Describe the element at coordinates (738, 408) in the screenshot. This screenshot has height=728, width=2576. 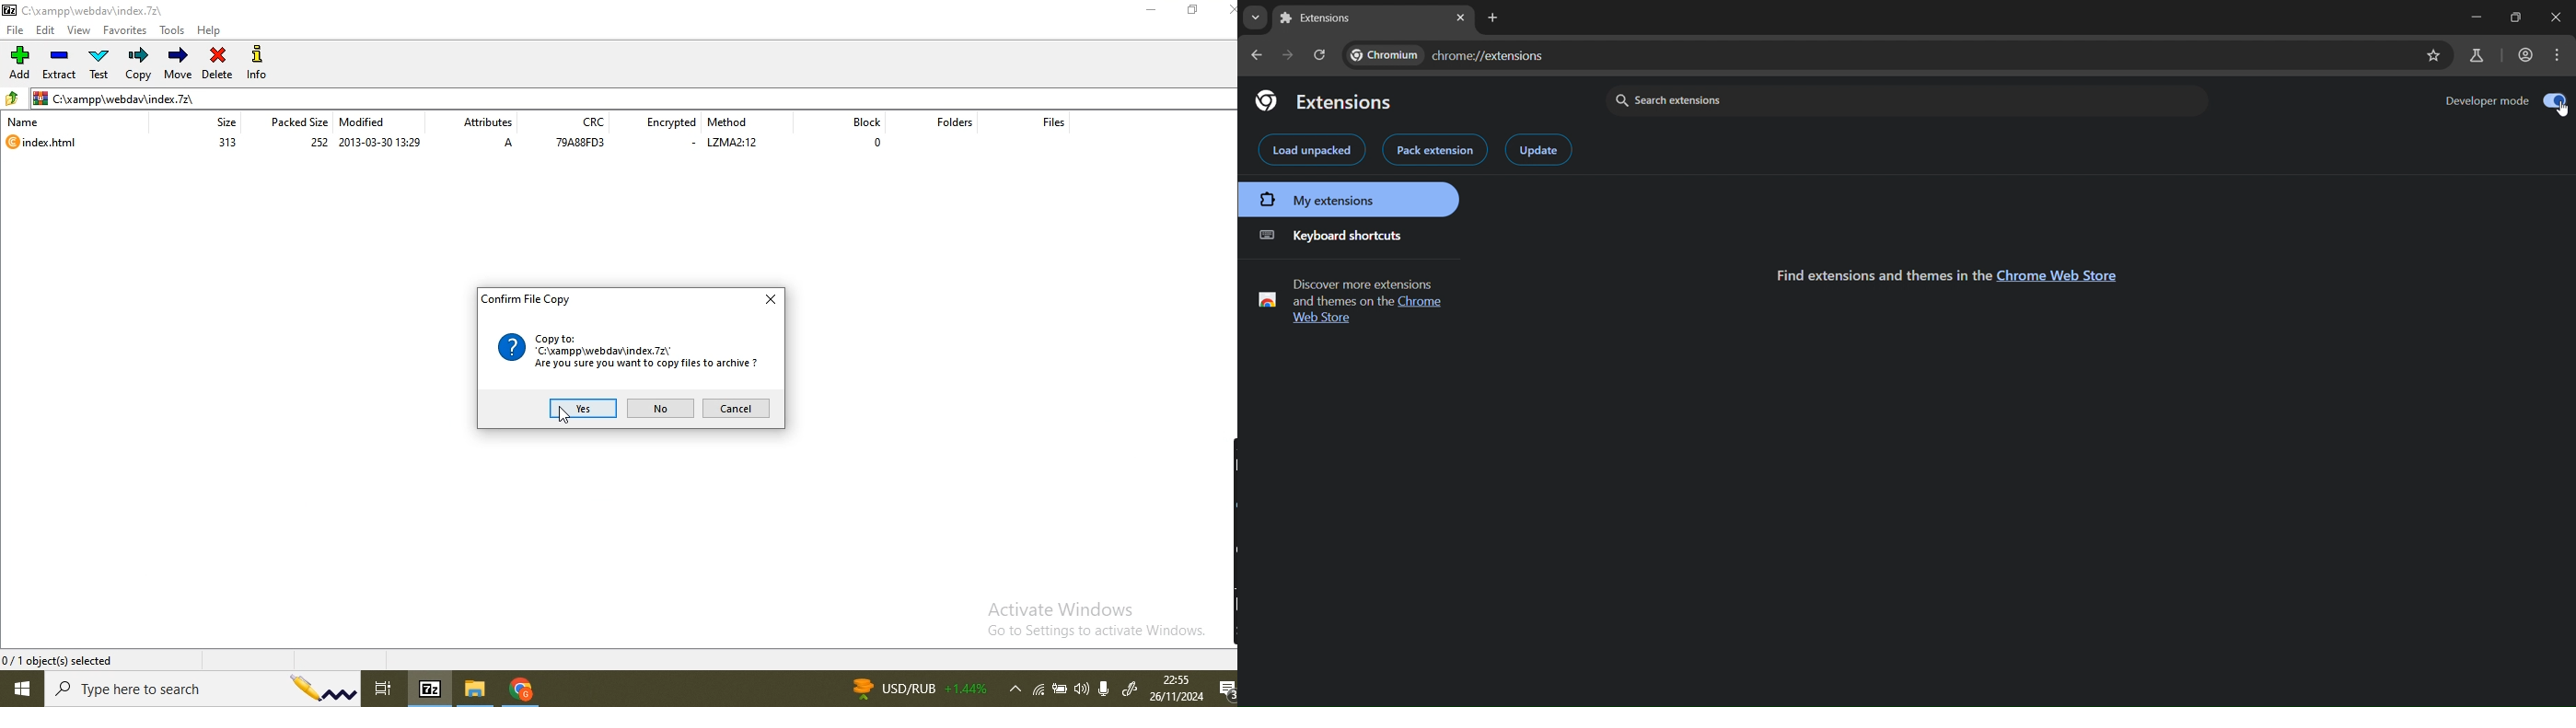
I see `cancel` at that location.